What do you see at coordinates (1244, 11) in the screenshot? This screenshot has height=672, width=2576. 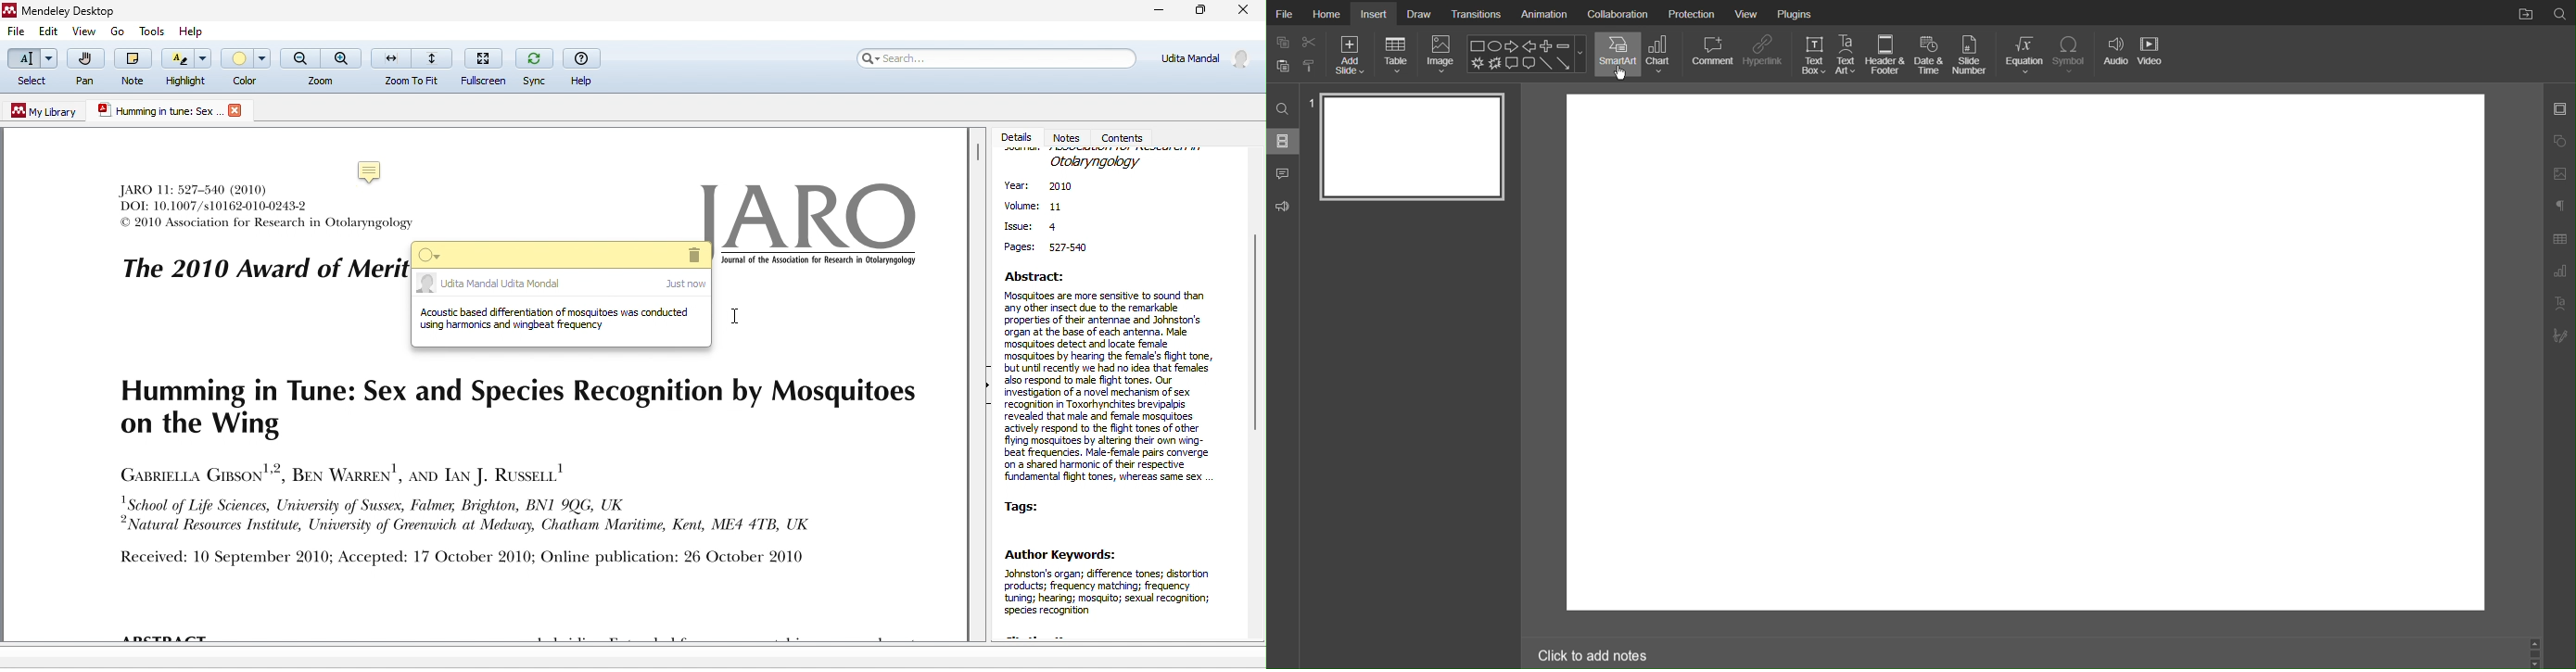 I see `close` at bounding box center [1244, 11].